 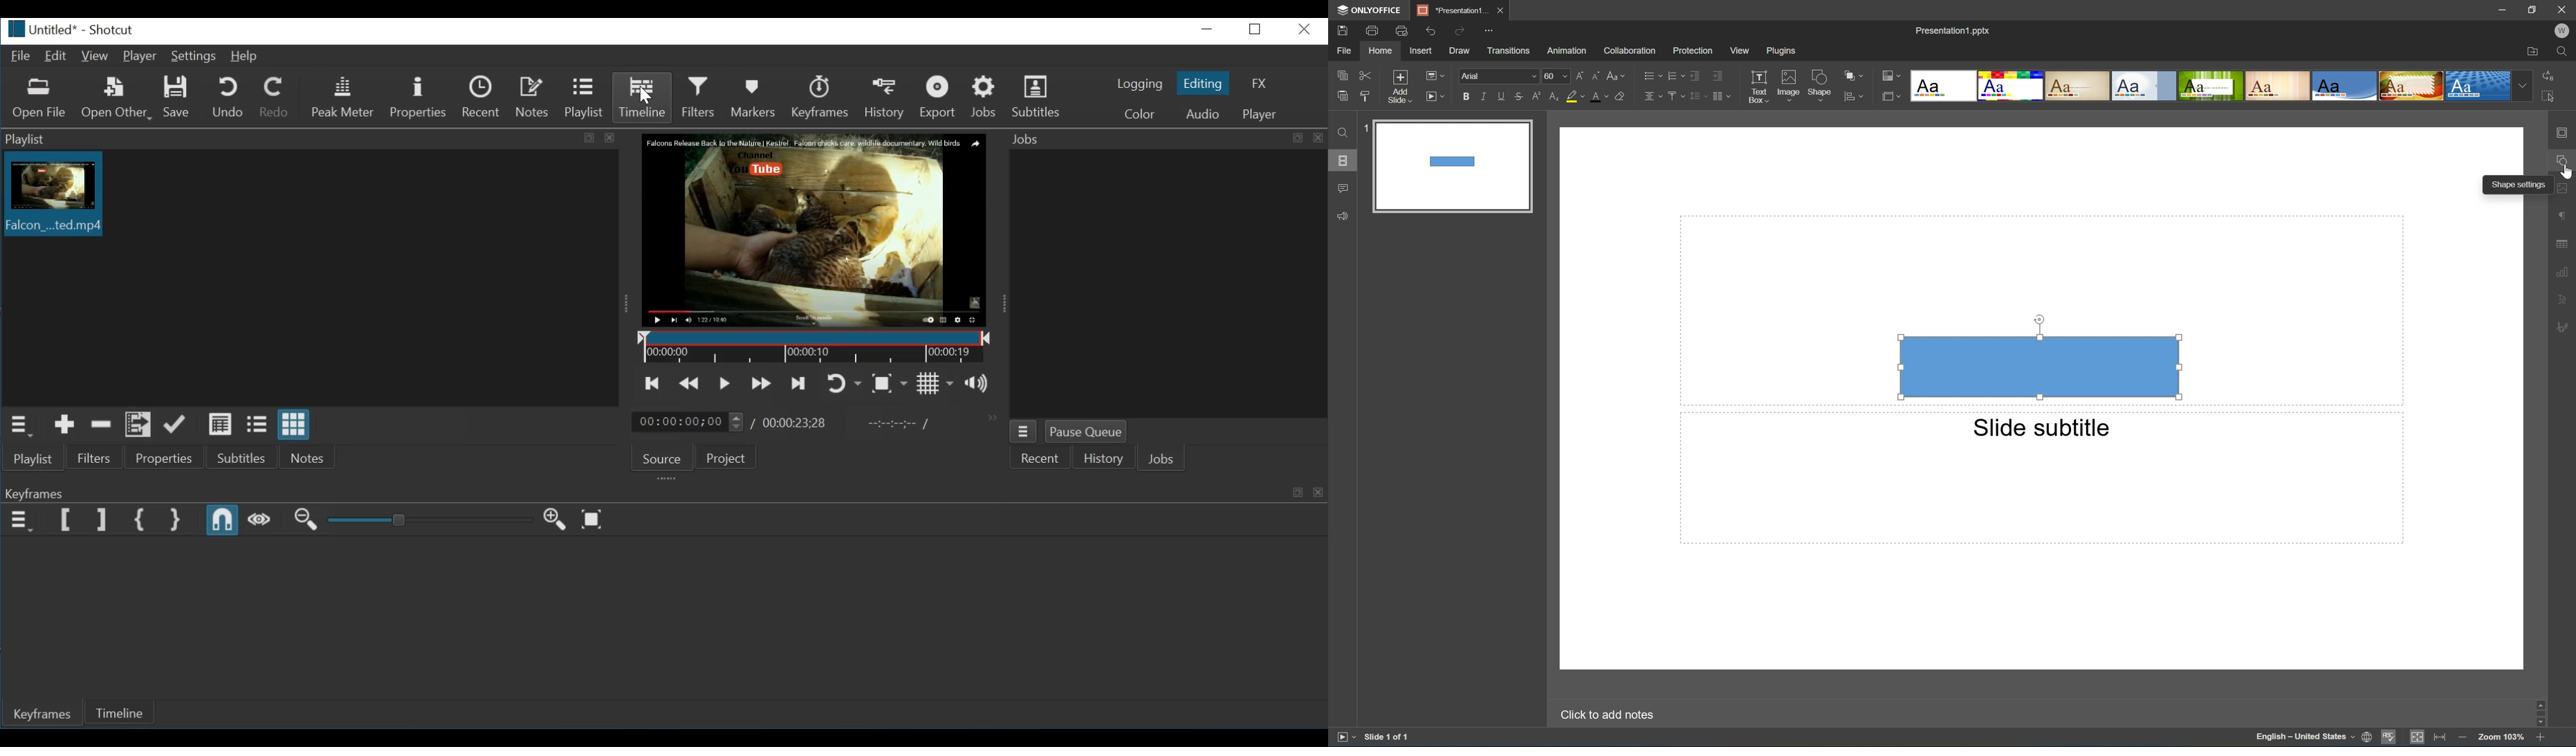 I want to click on Open Other, so click(x=118, y=99).